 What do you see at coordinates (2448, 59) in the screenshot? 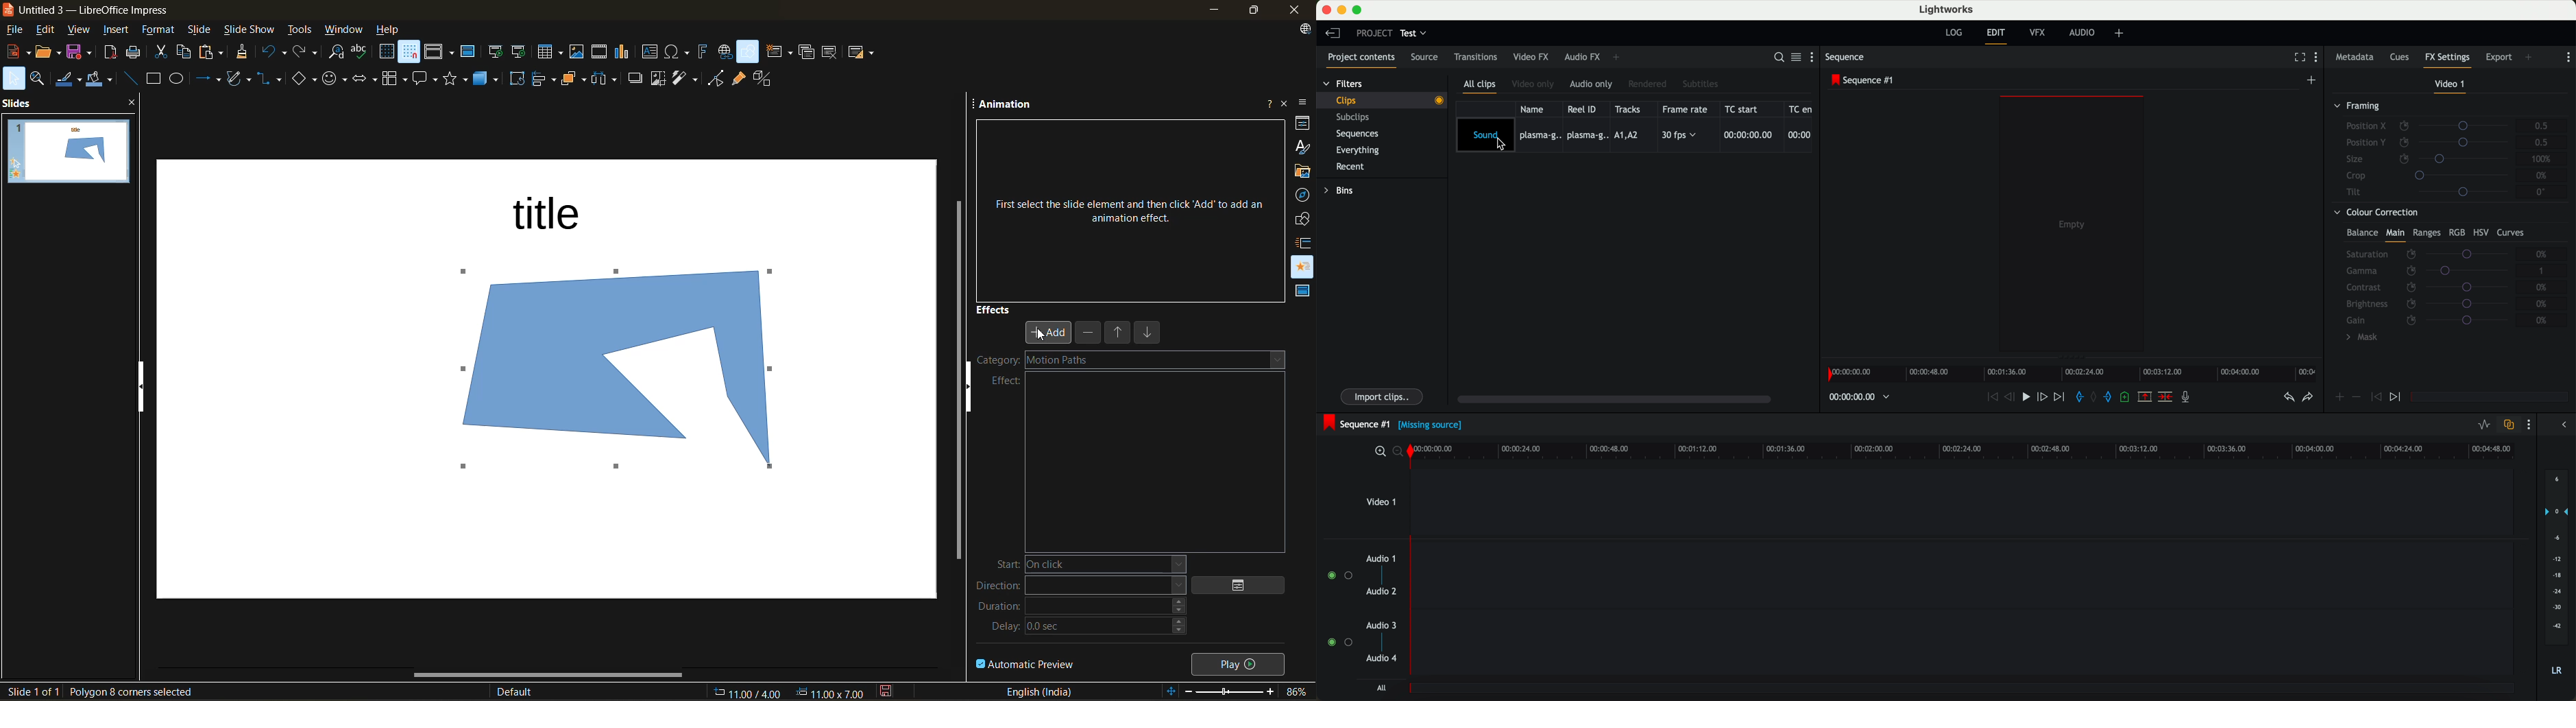
I see `FX settings` at bounding box center [2448, 59].